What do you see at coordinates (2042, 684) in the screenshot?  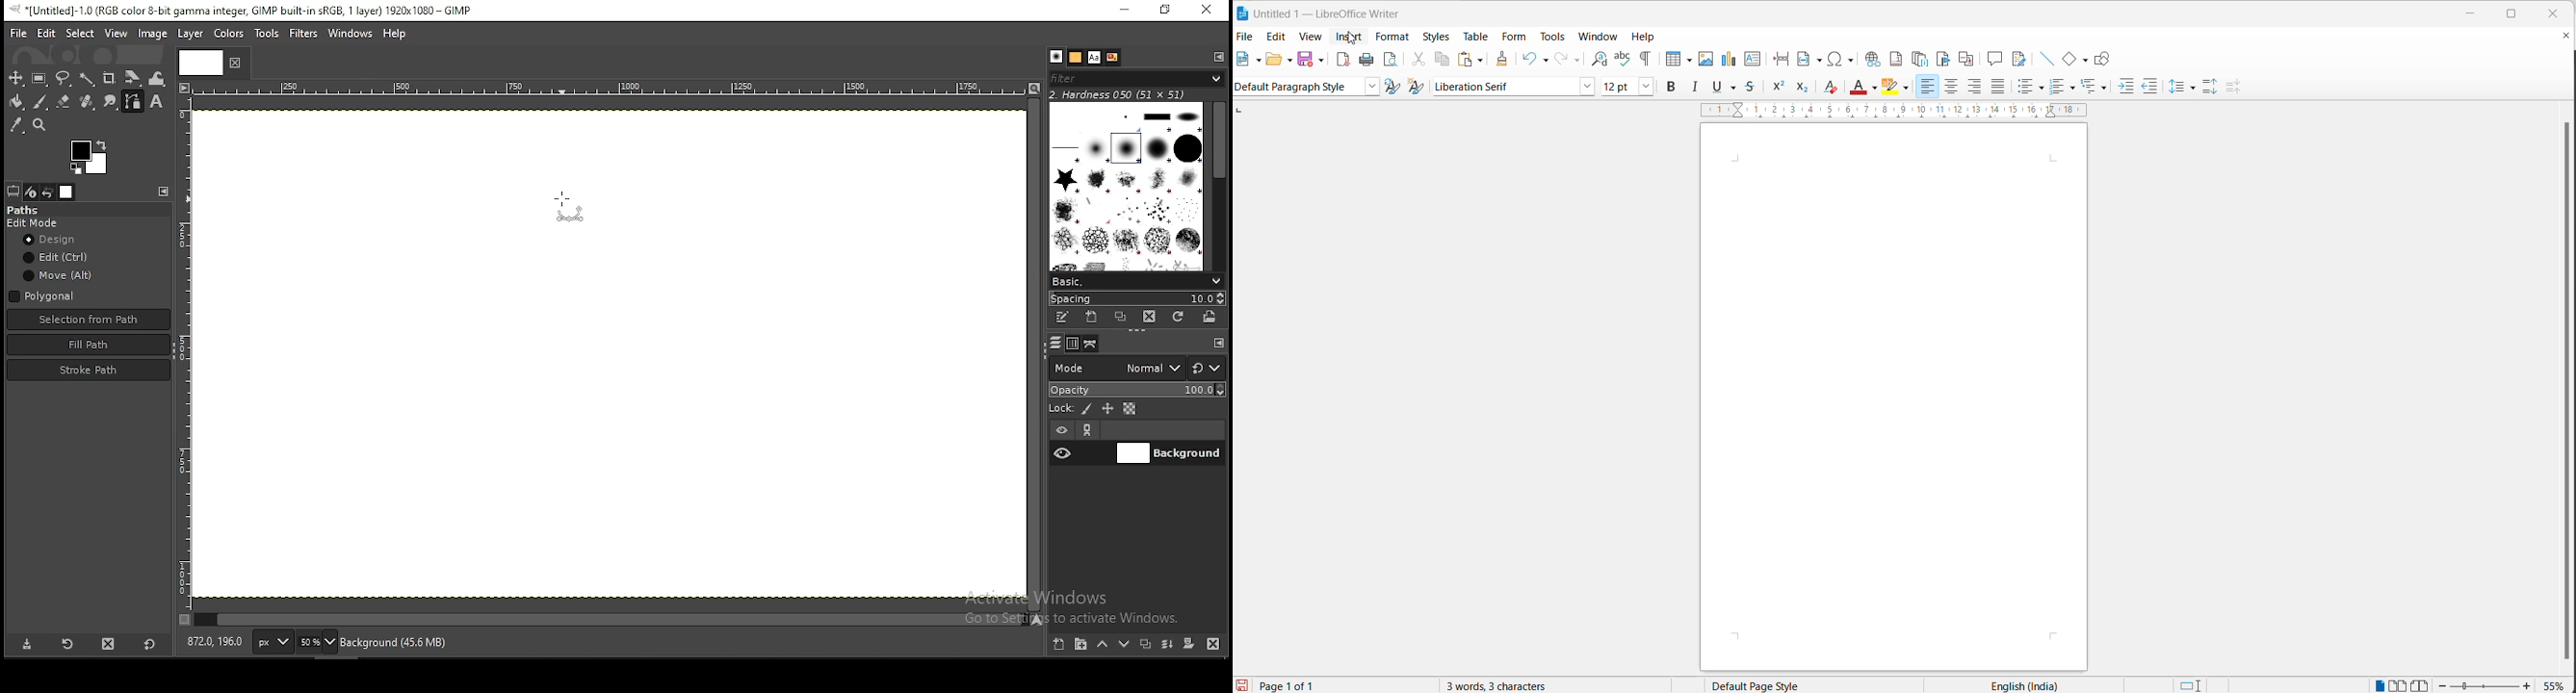 I see `text language` at bounding box center [2042, 684].